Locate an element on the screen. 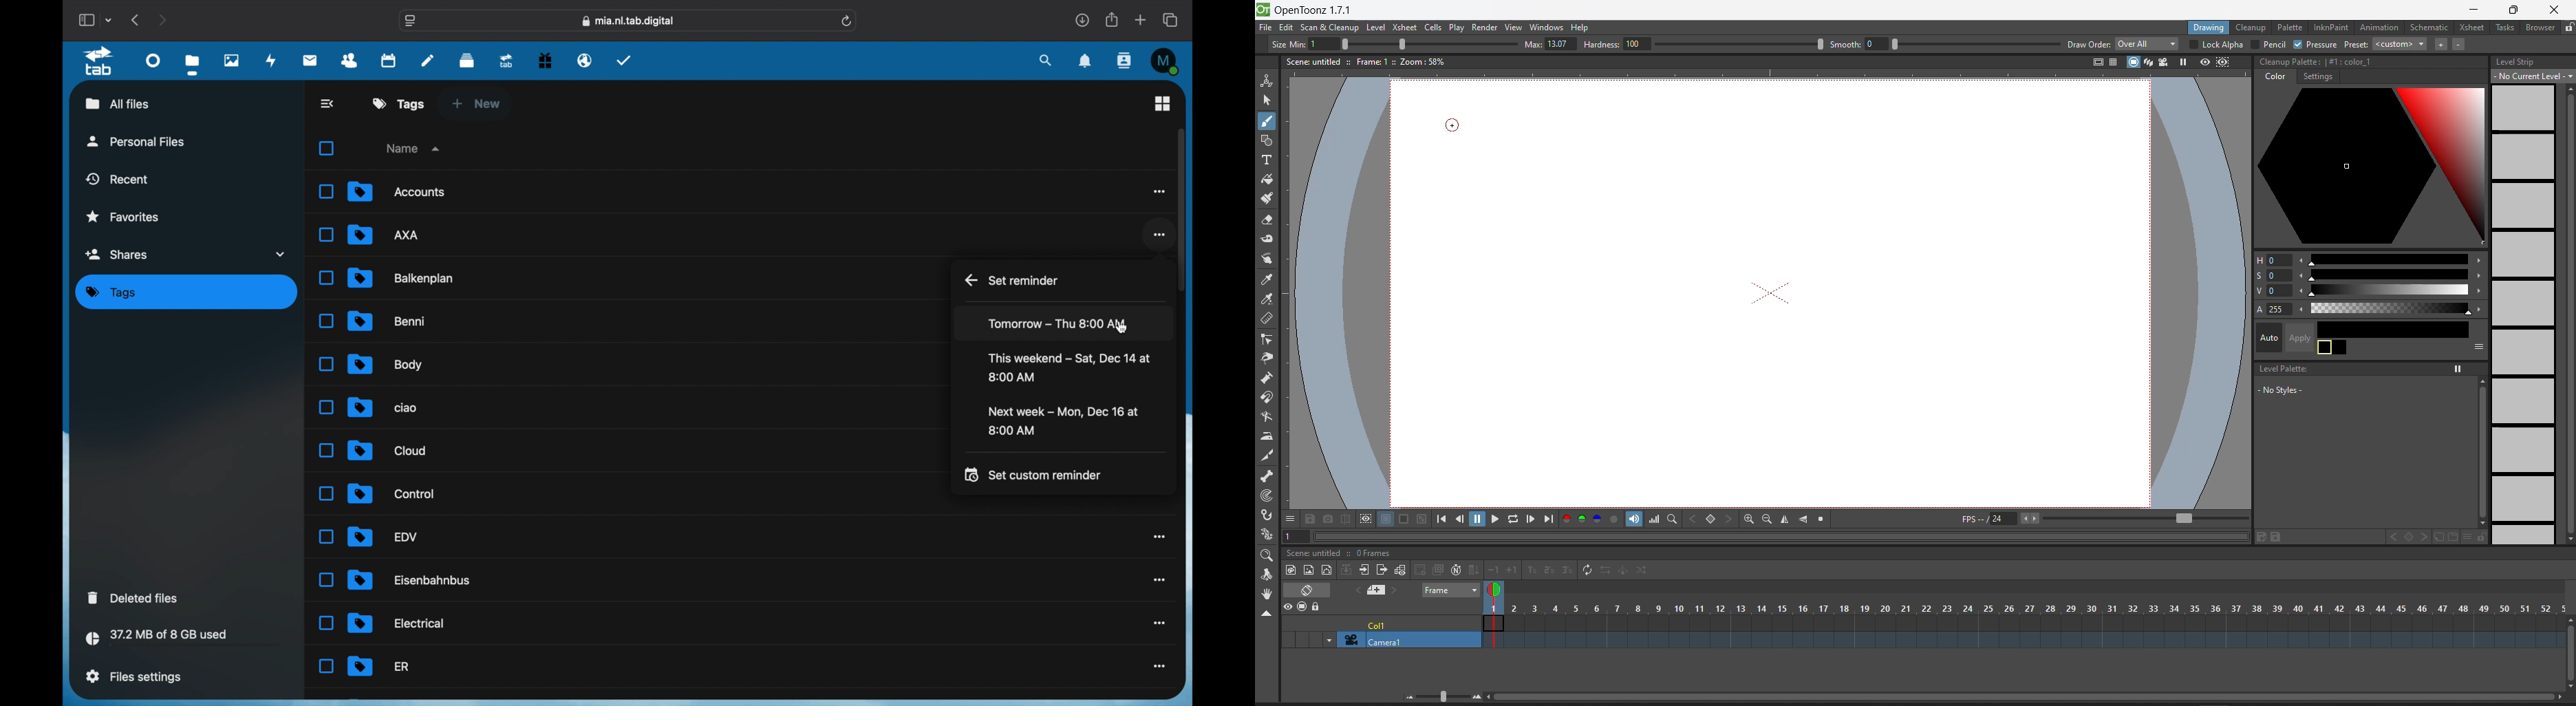 This screenshot has width=2576, height=728. share is located at coordinates (1112, 20).